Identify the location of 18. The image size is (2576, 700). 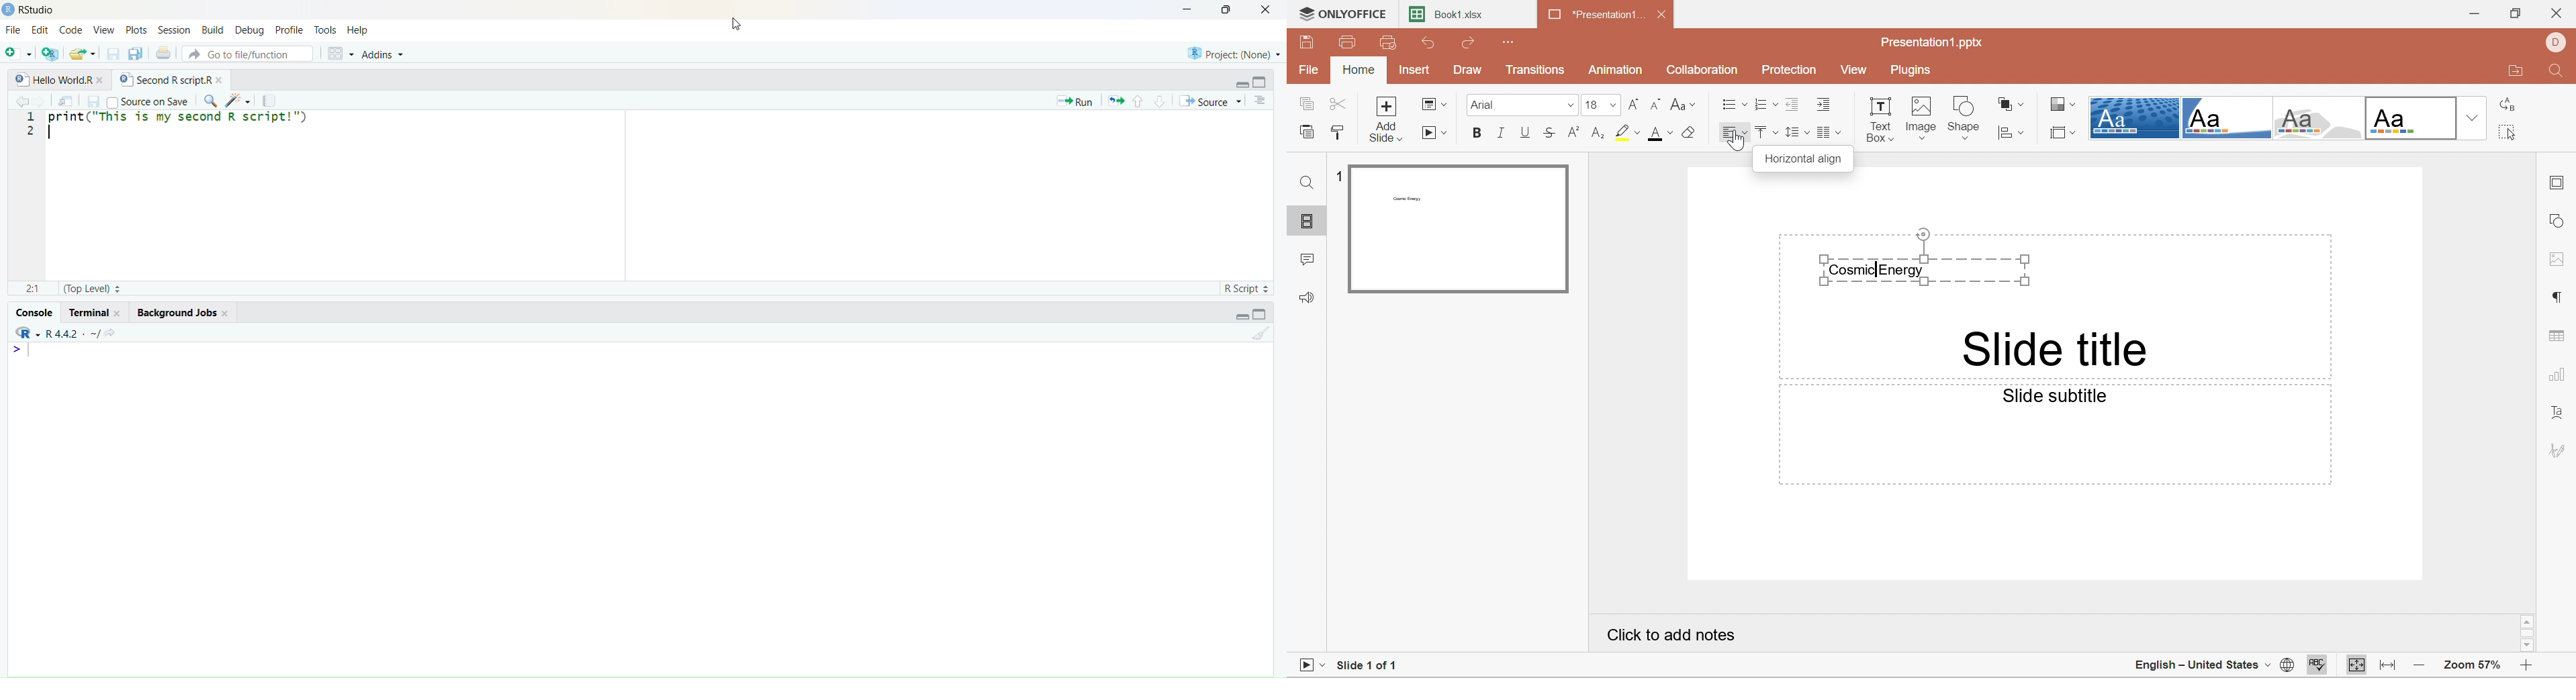
(1600, 105).